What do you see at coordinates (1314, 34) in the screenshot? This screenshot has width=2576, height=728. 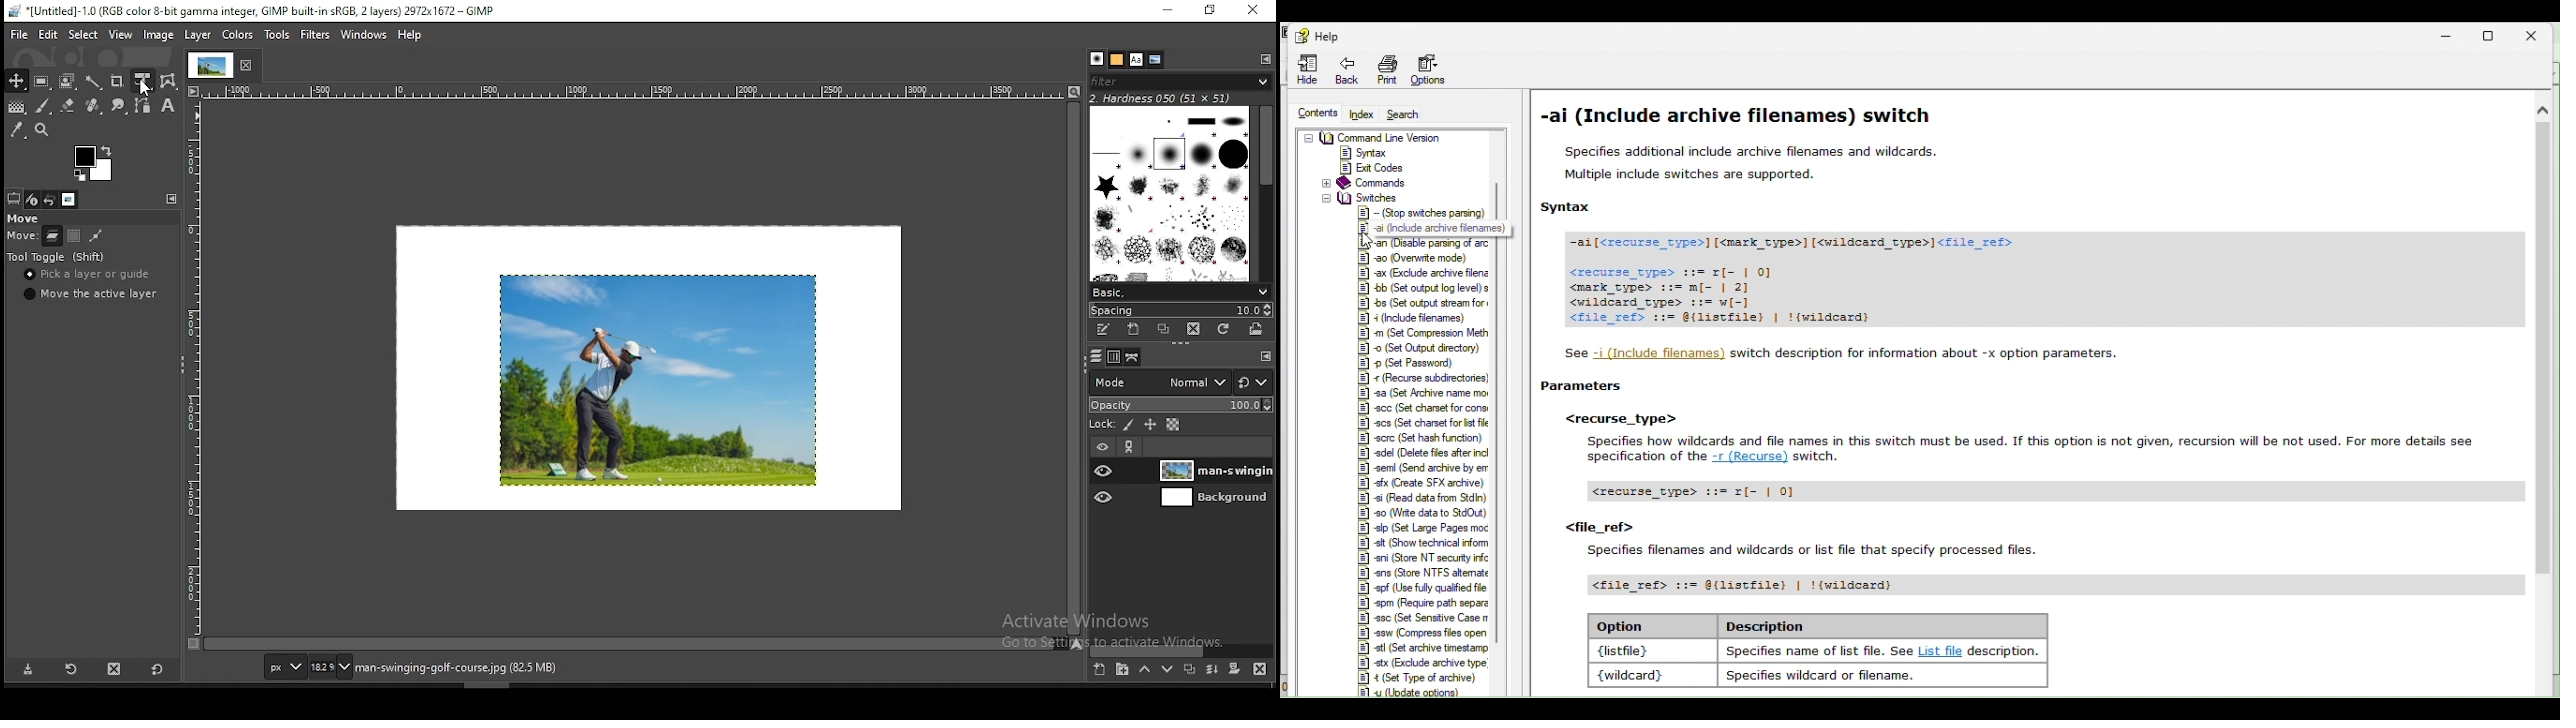 I see `Help ` at bounding box center [1314, 34].